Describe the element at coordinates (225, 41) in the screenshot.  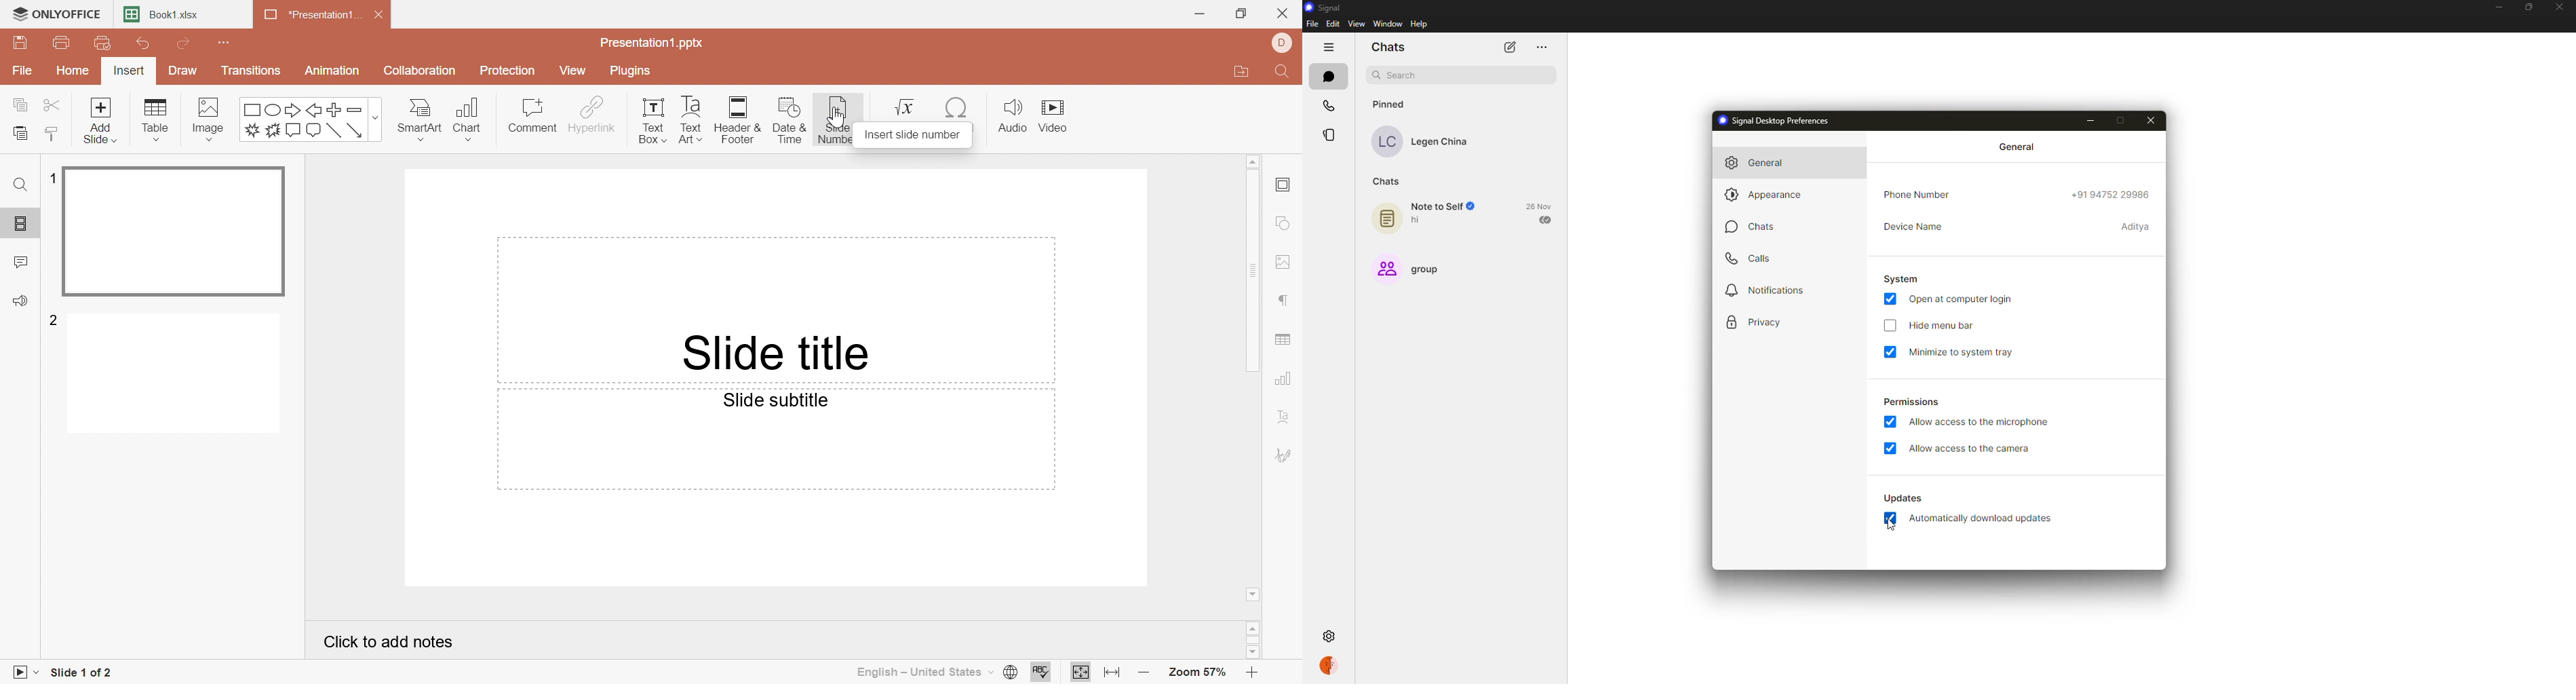
I see `Customize Quick AcessToolbar` at that location.